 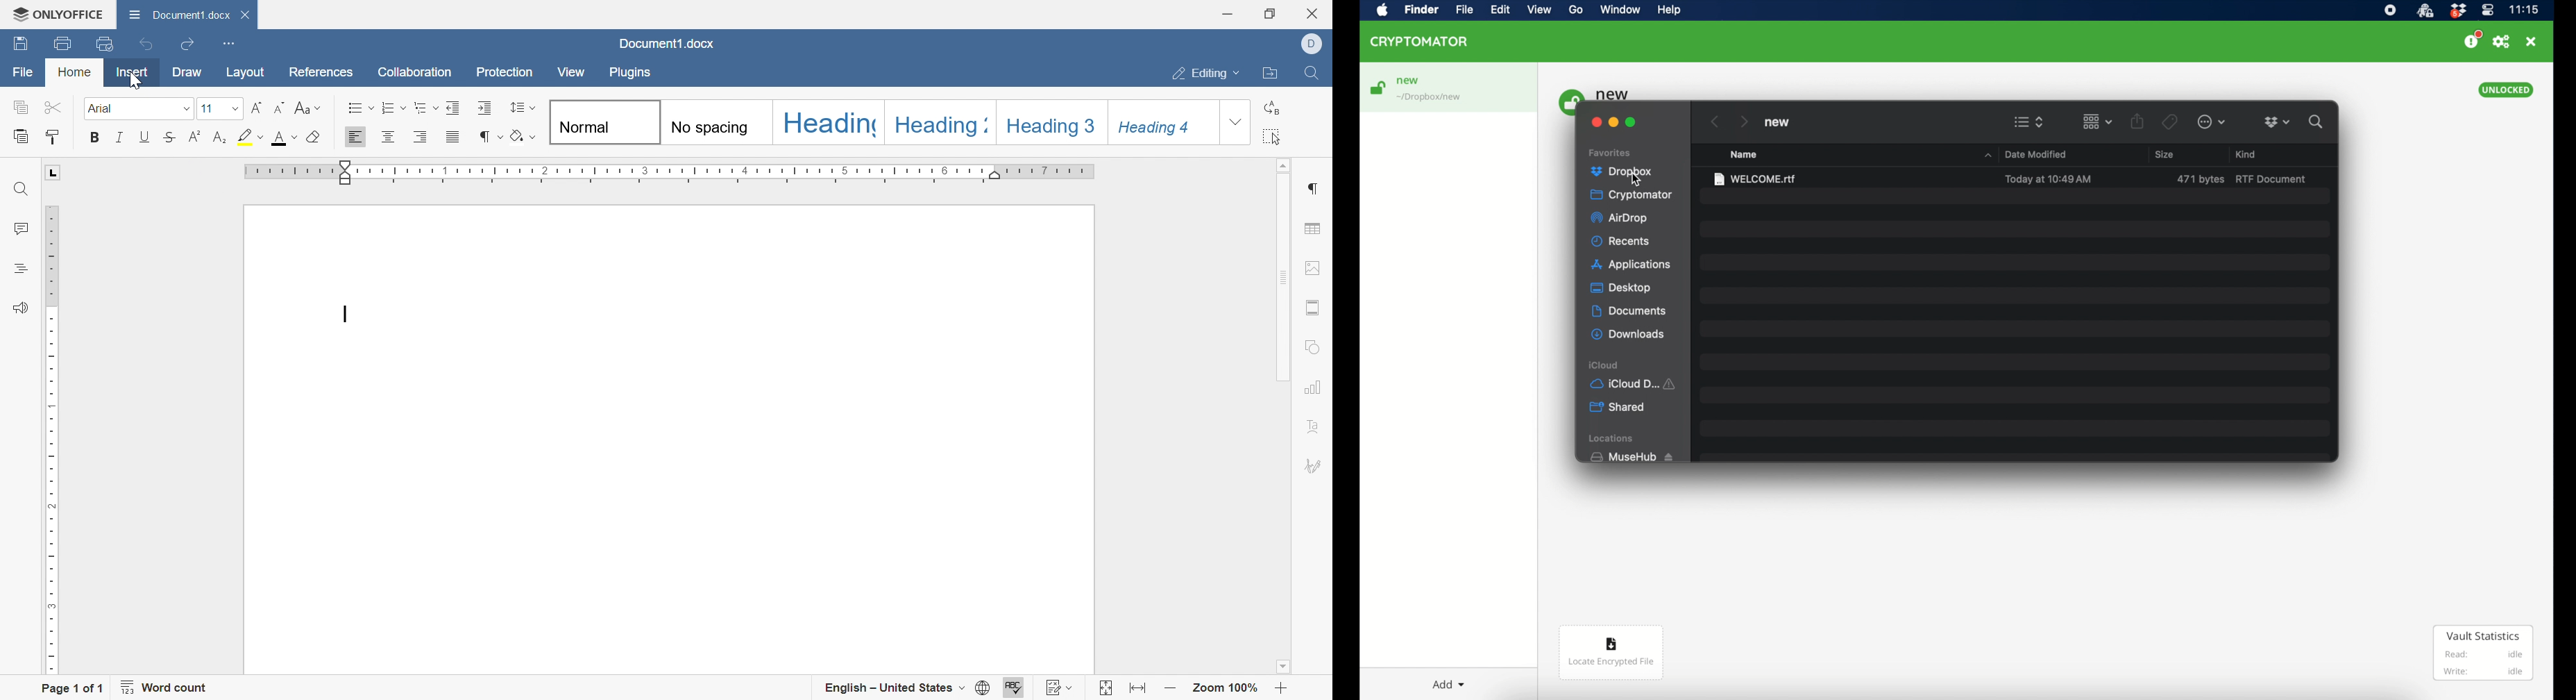 I want to click on No spacing, so click(x=717, y=122).